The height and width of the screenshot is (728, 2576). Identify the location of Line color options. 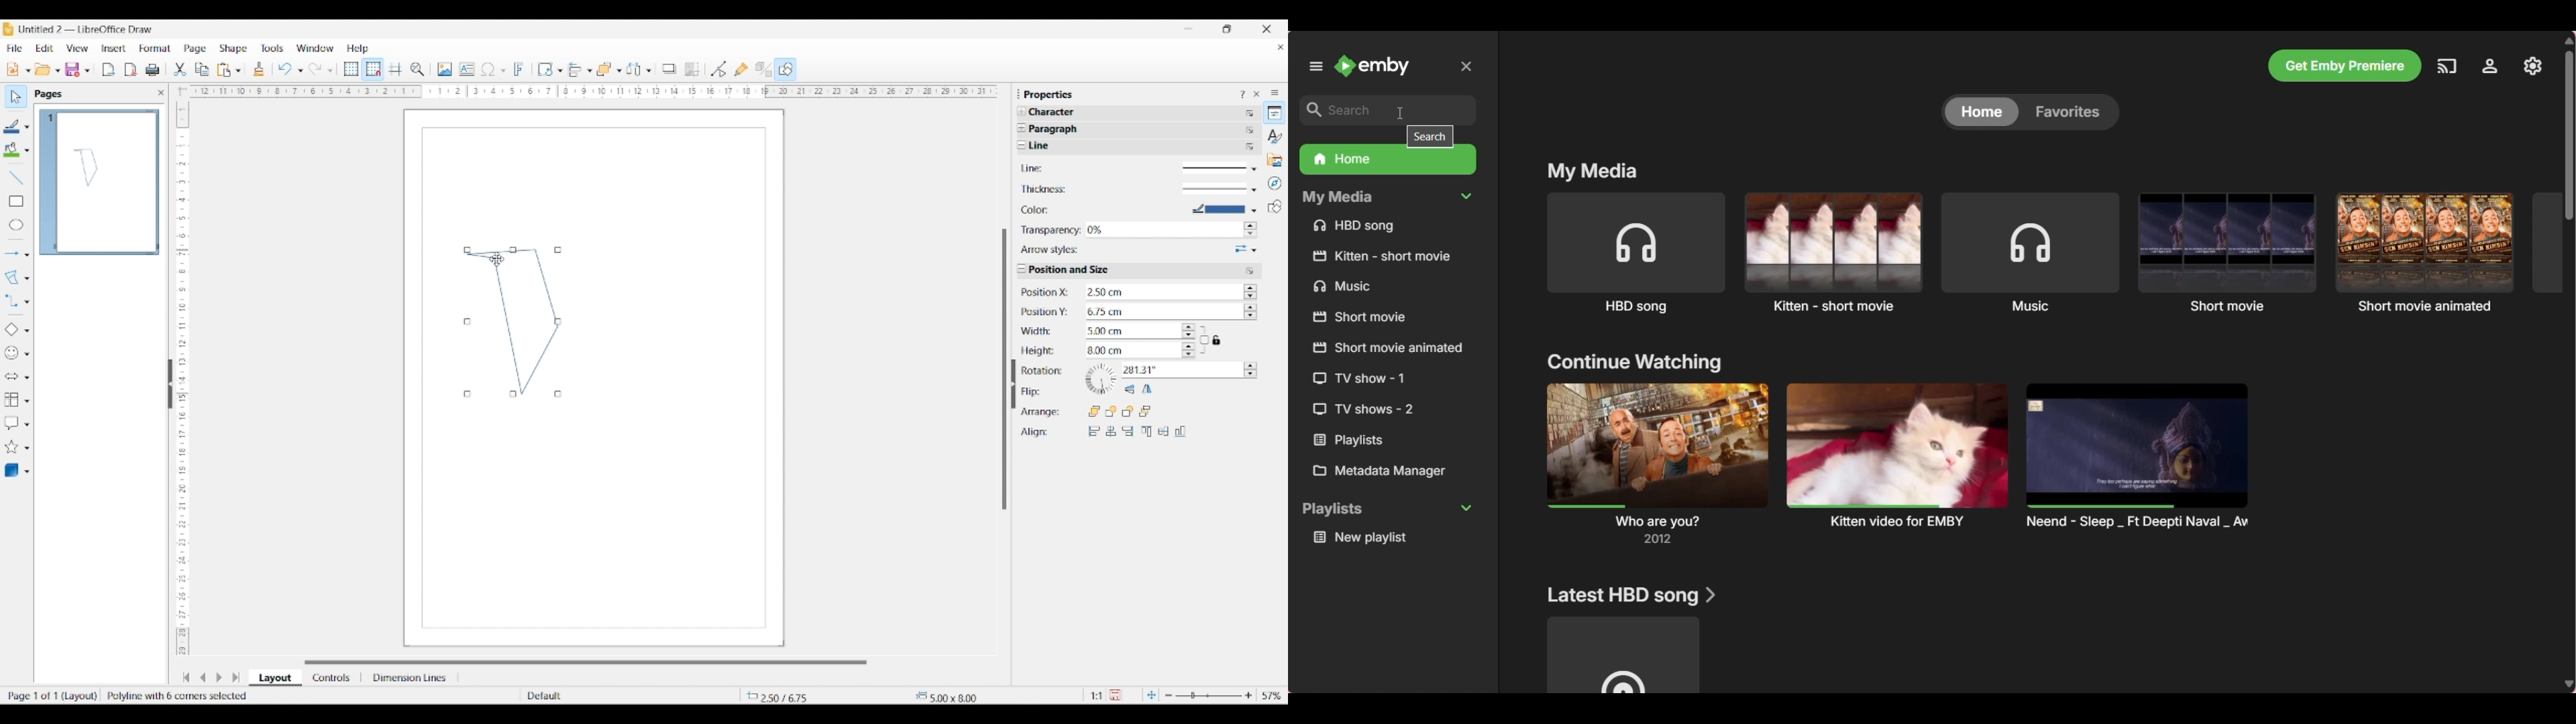
(27, 127).